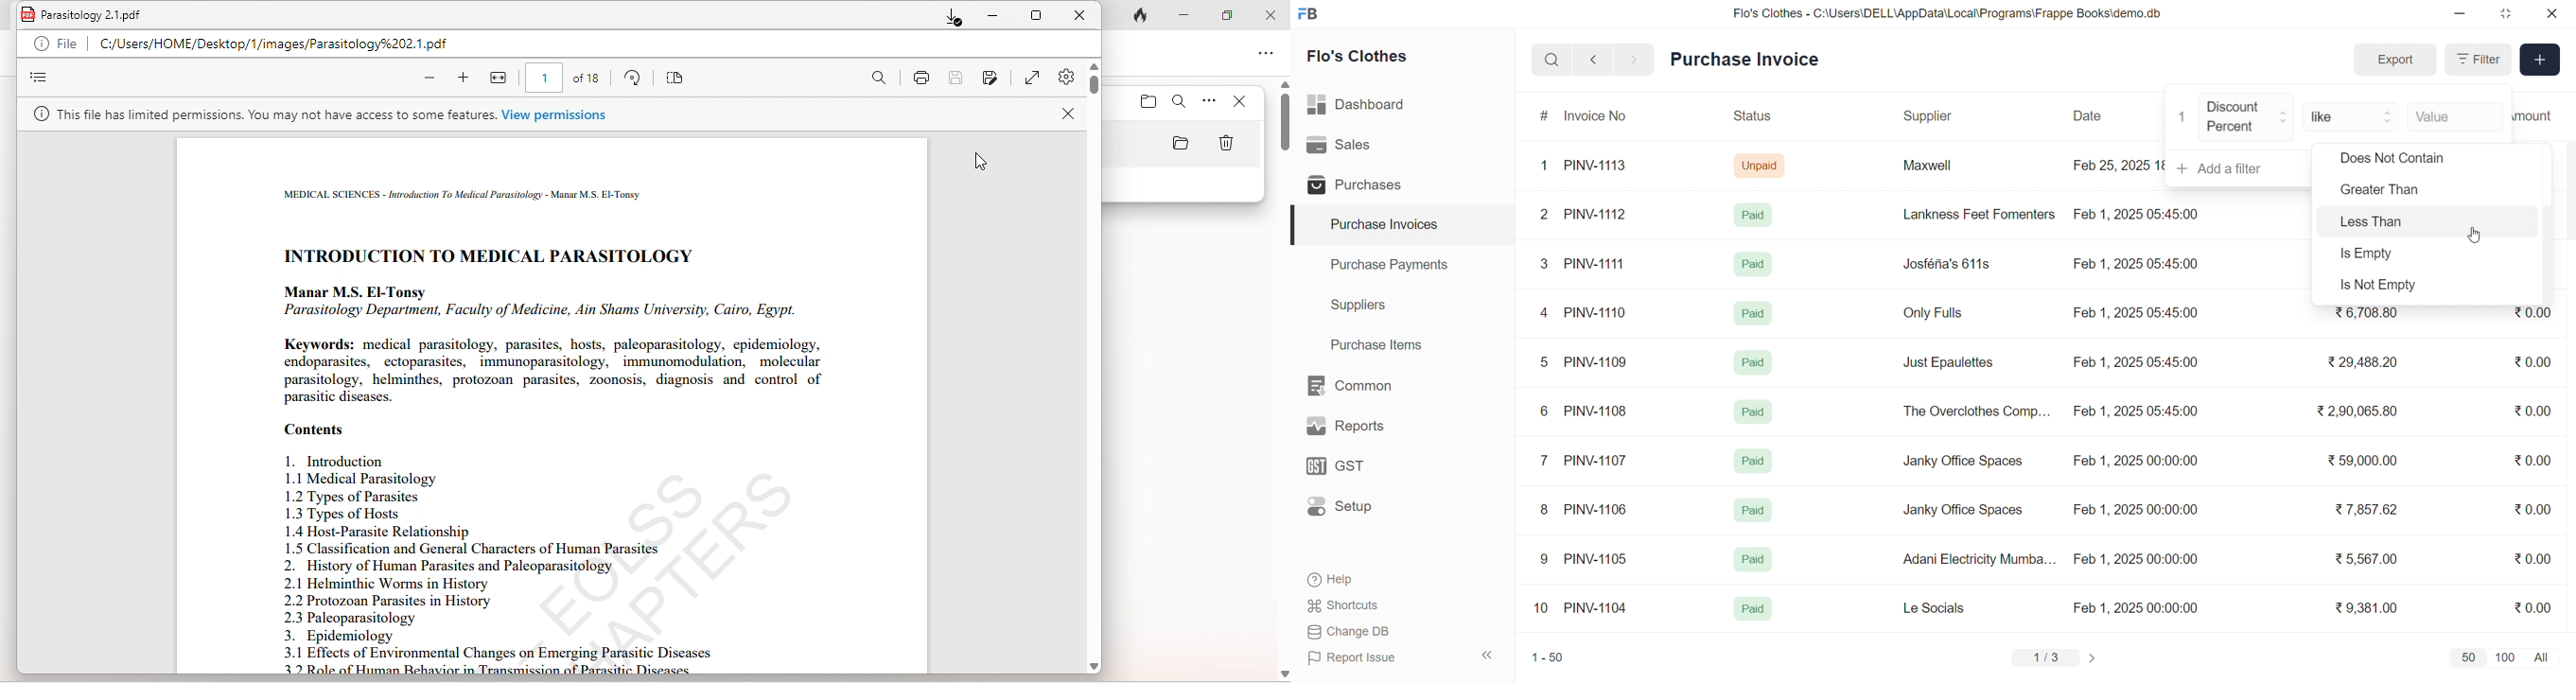 The width and height of the screenshot is (2576, 700). Describe the element at coordinates (2503, 656) in the screenshot. I see `100` at that location.